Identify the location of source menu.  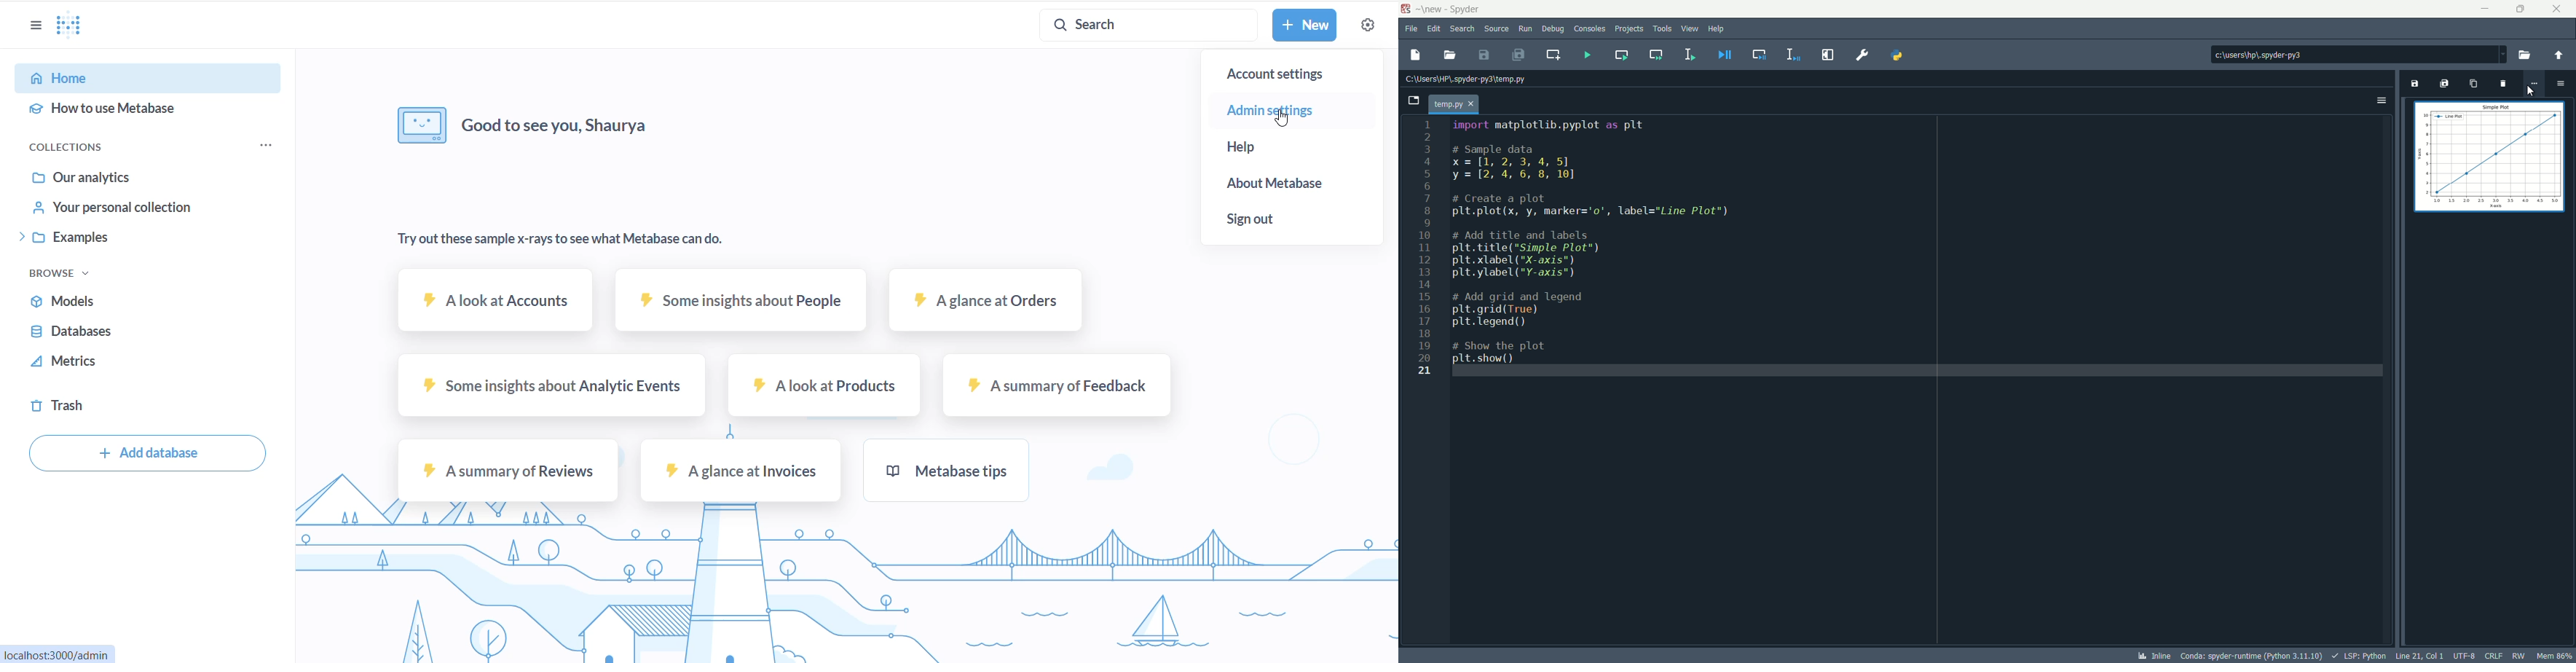
(1496, 29).